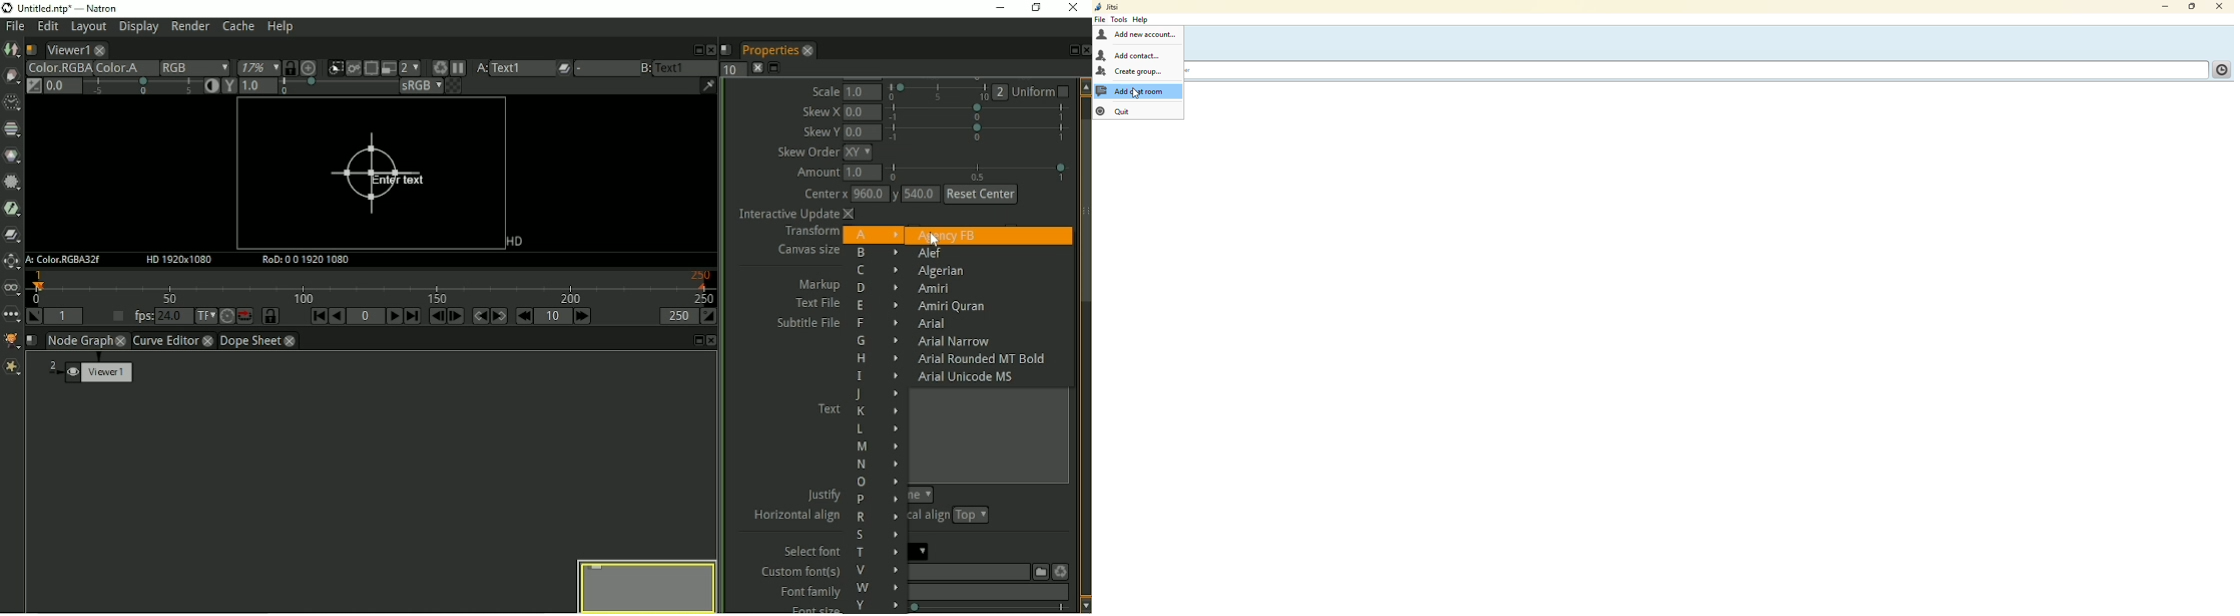  Describe the element at coordinates (1043, 91) in the screenshot. I see `Uniform` at that location.